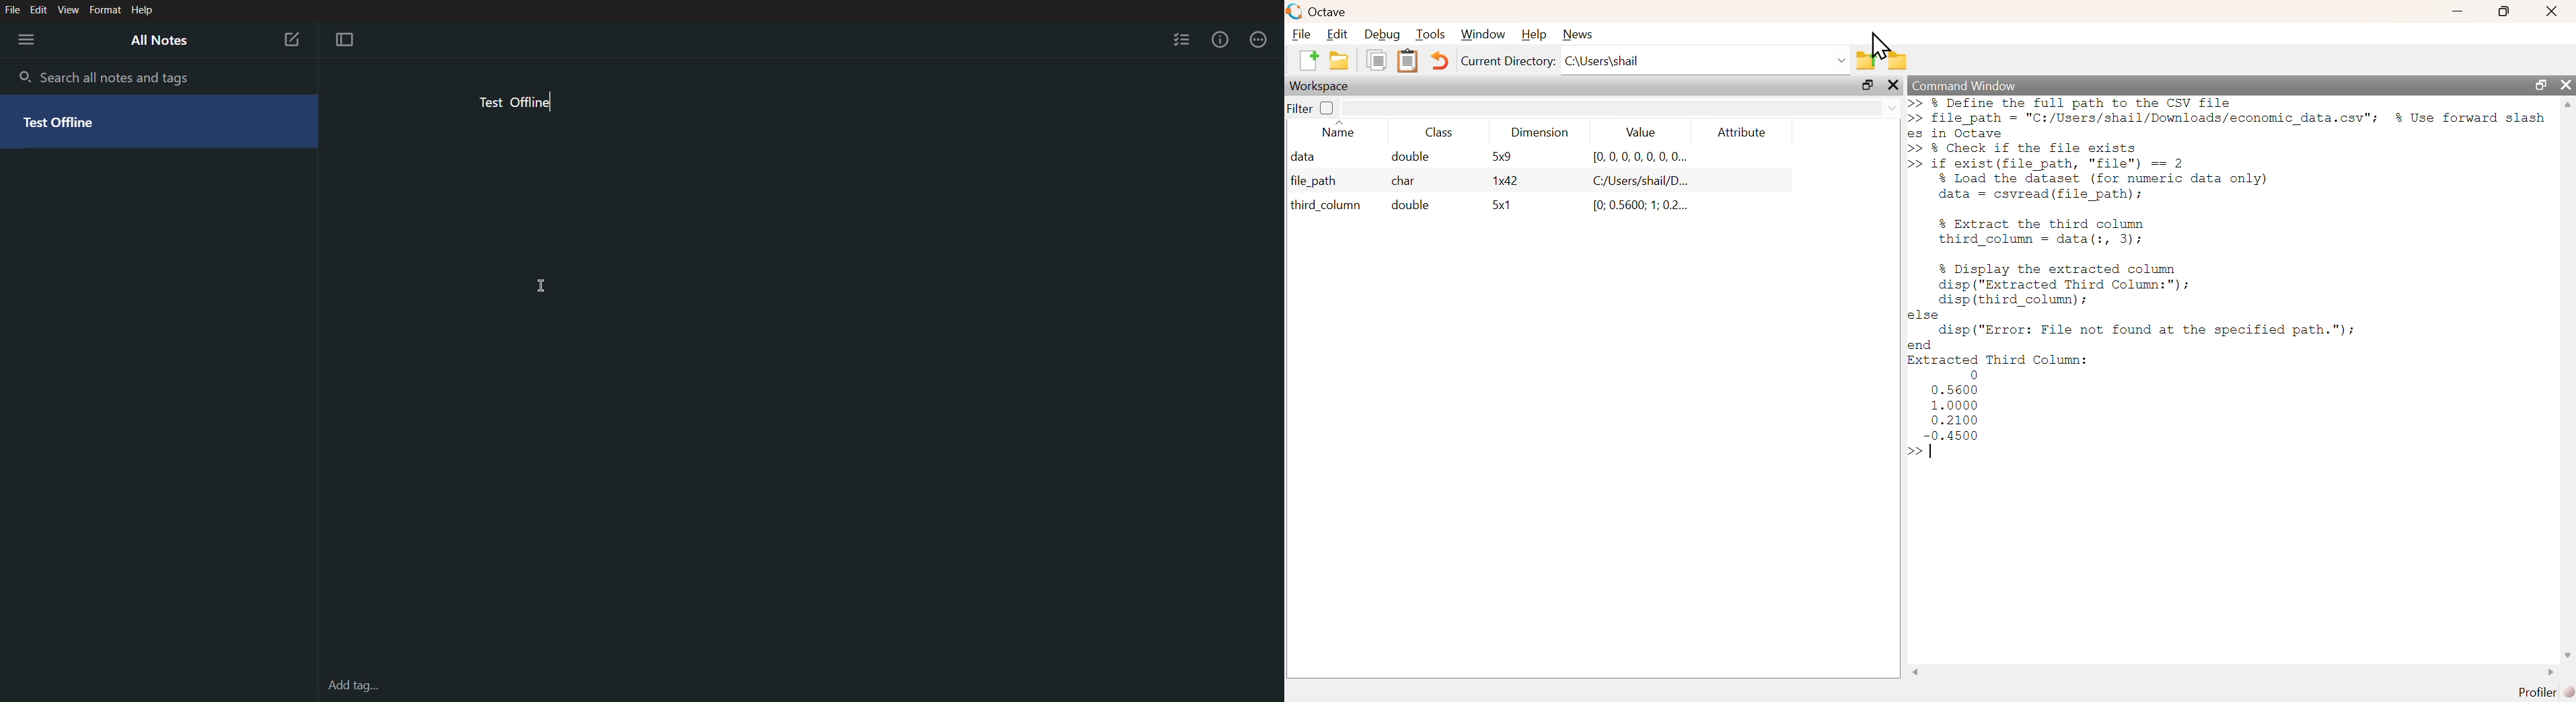 This screenshot has height=728, width=2576. I want to click on vertical scroll bar, so click(2568, 379).